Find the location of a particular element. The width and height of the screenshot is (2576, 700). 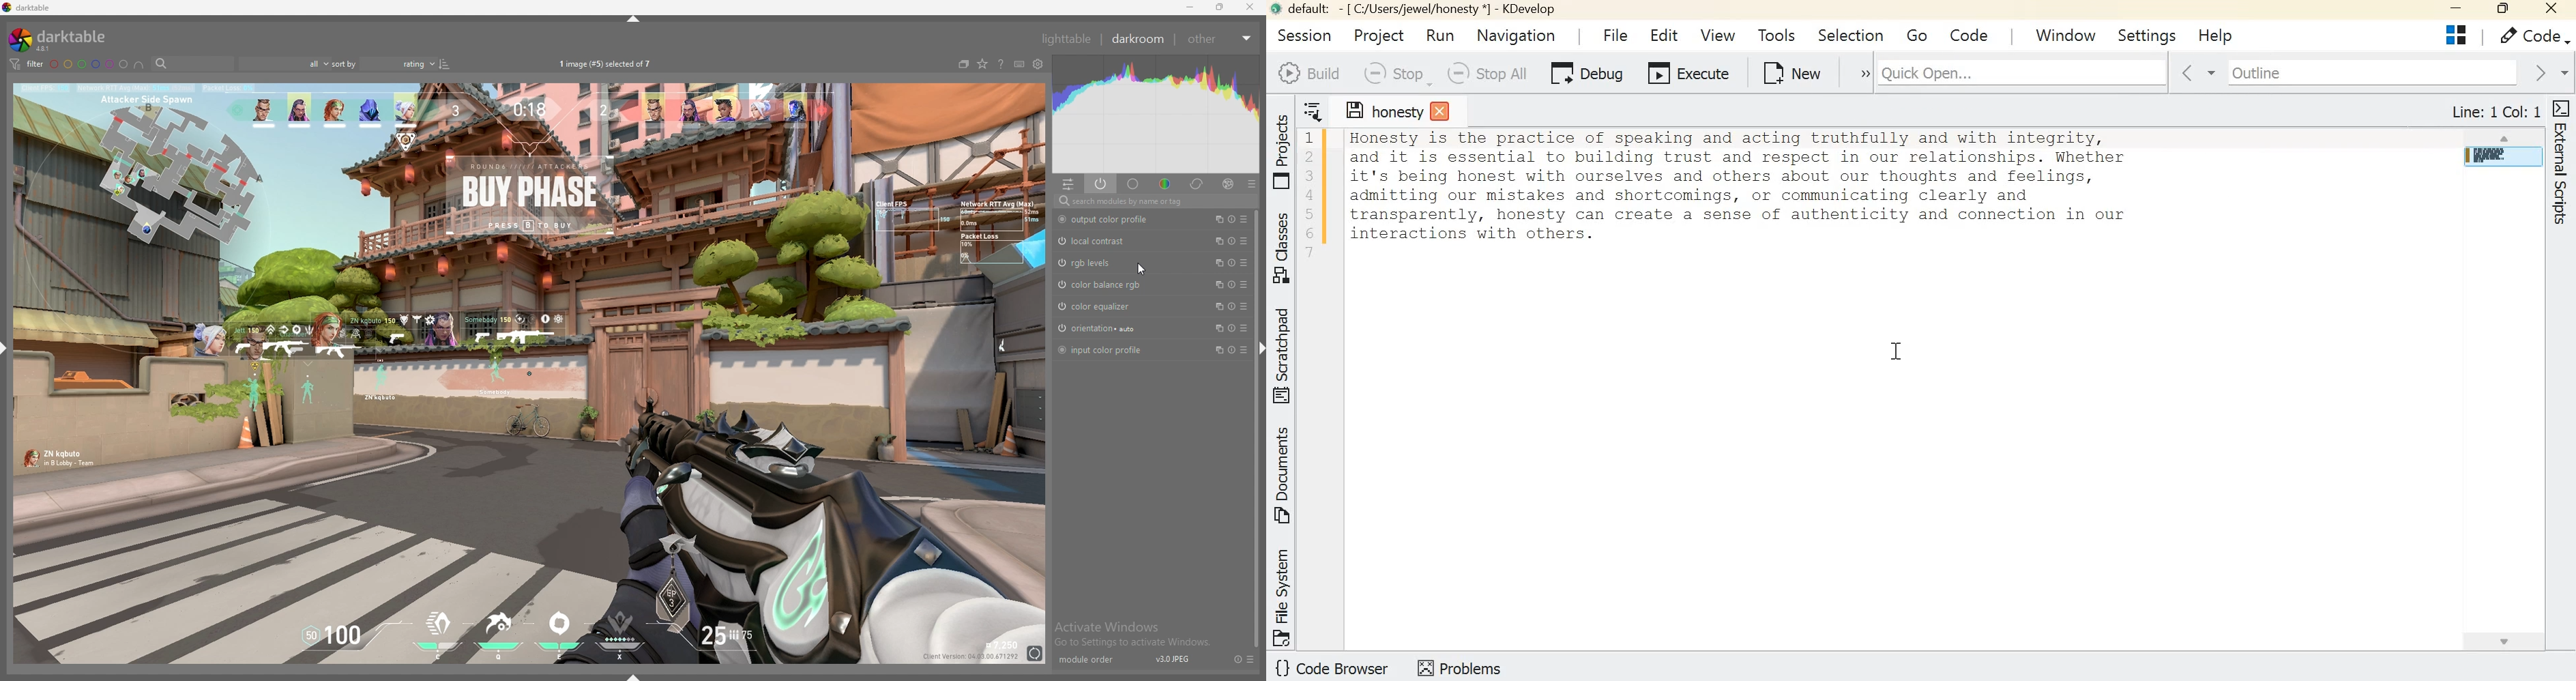

Edit is located at coordinates (1667, 37).